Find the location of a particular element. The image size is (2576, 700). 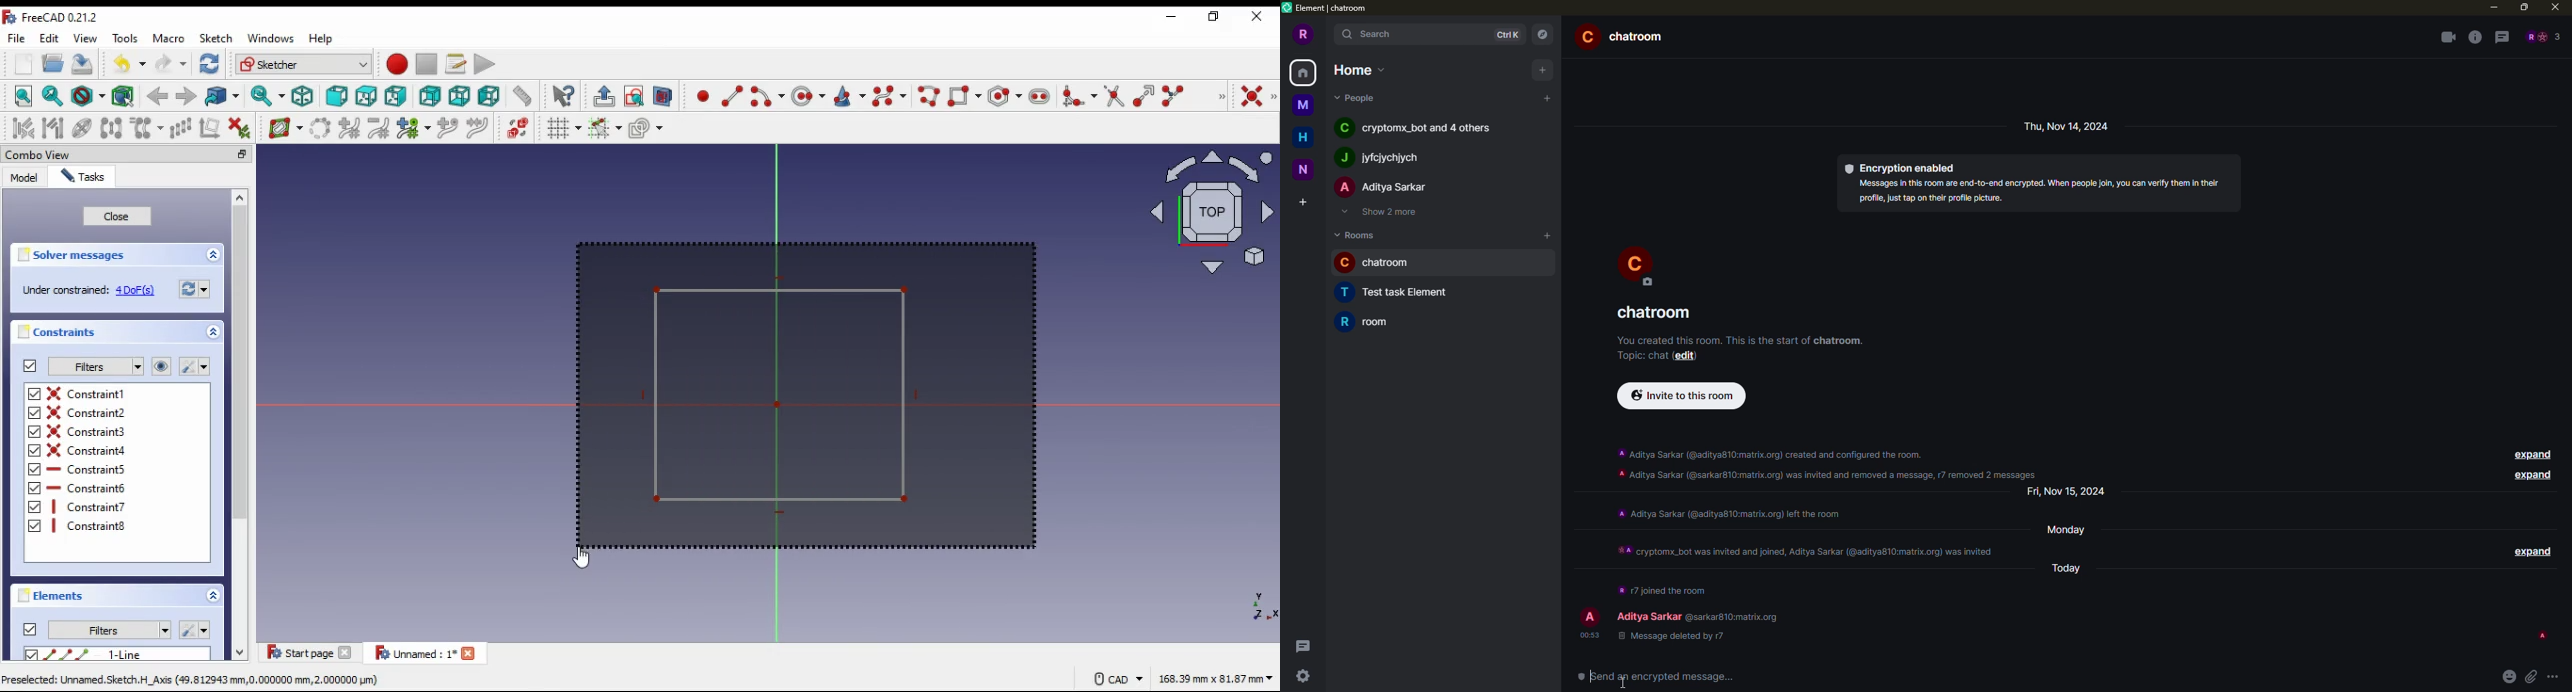

back is located at coordinates (159, 98).